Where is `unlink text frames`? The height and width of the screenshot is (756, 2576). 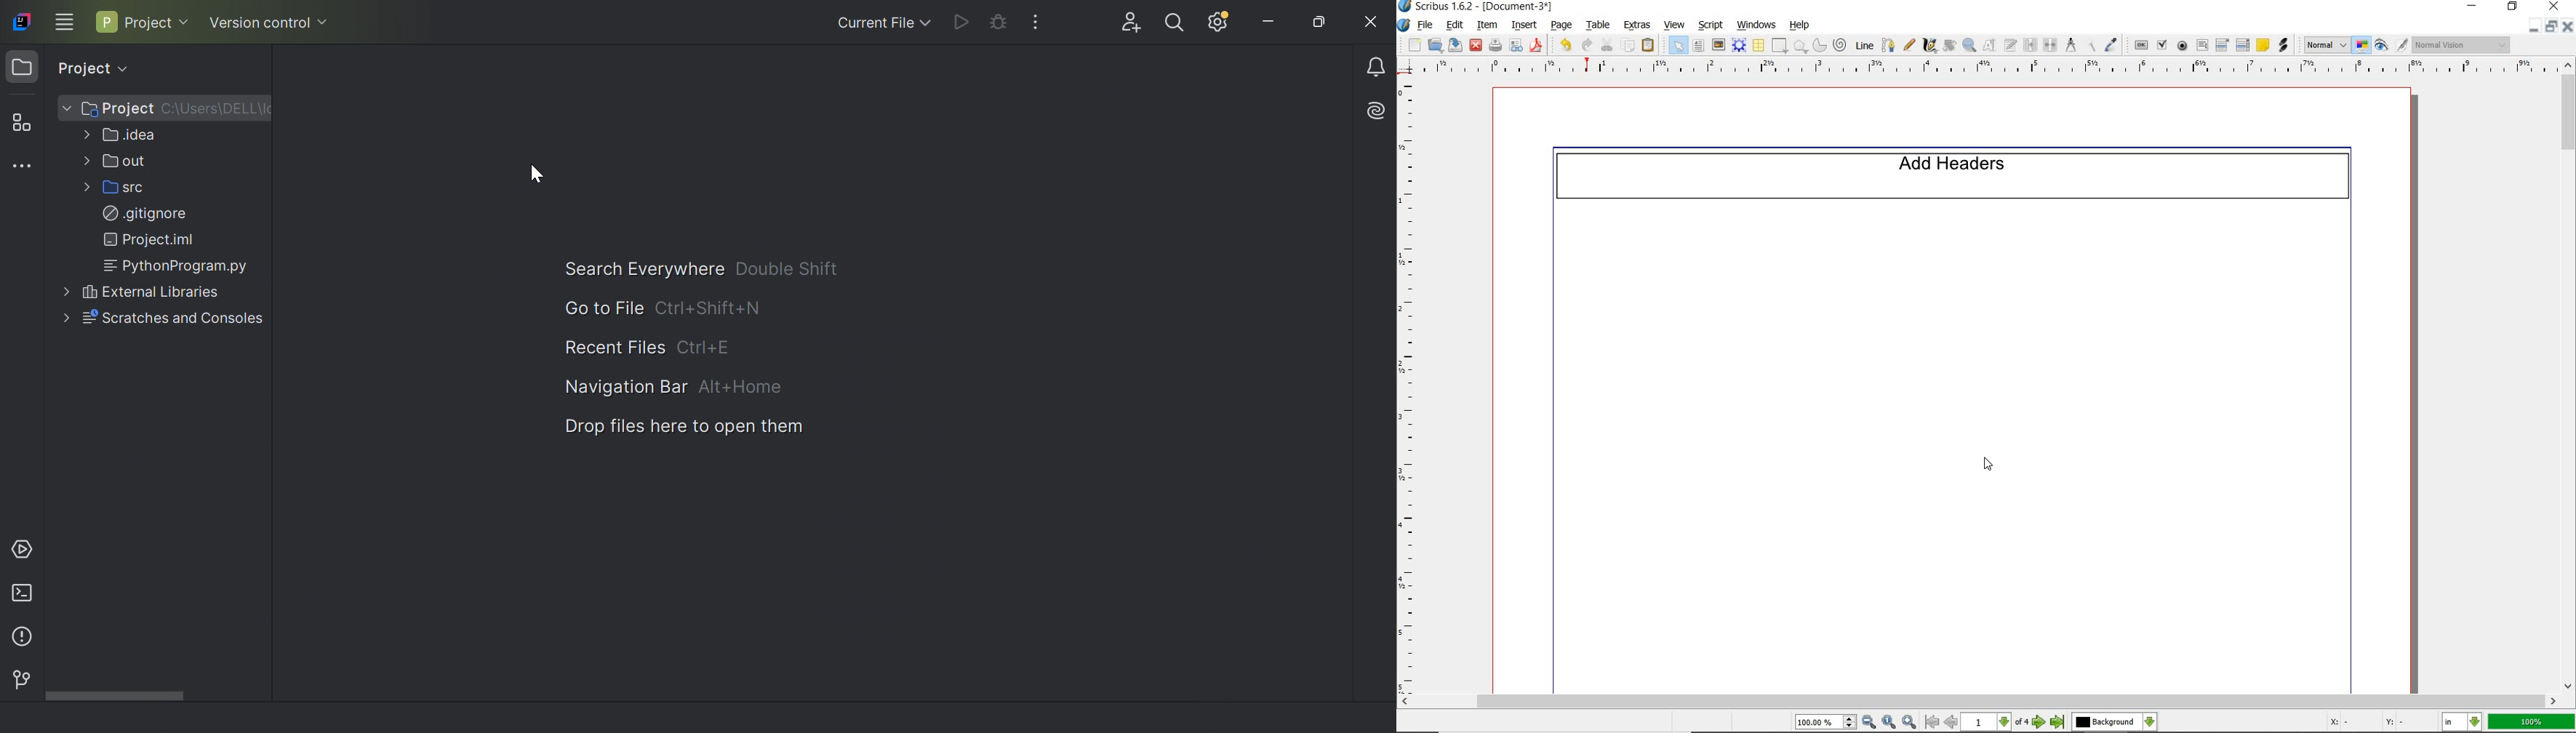
unlink text frames is located at coordinates (2051, 45).